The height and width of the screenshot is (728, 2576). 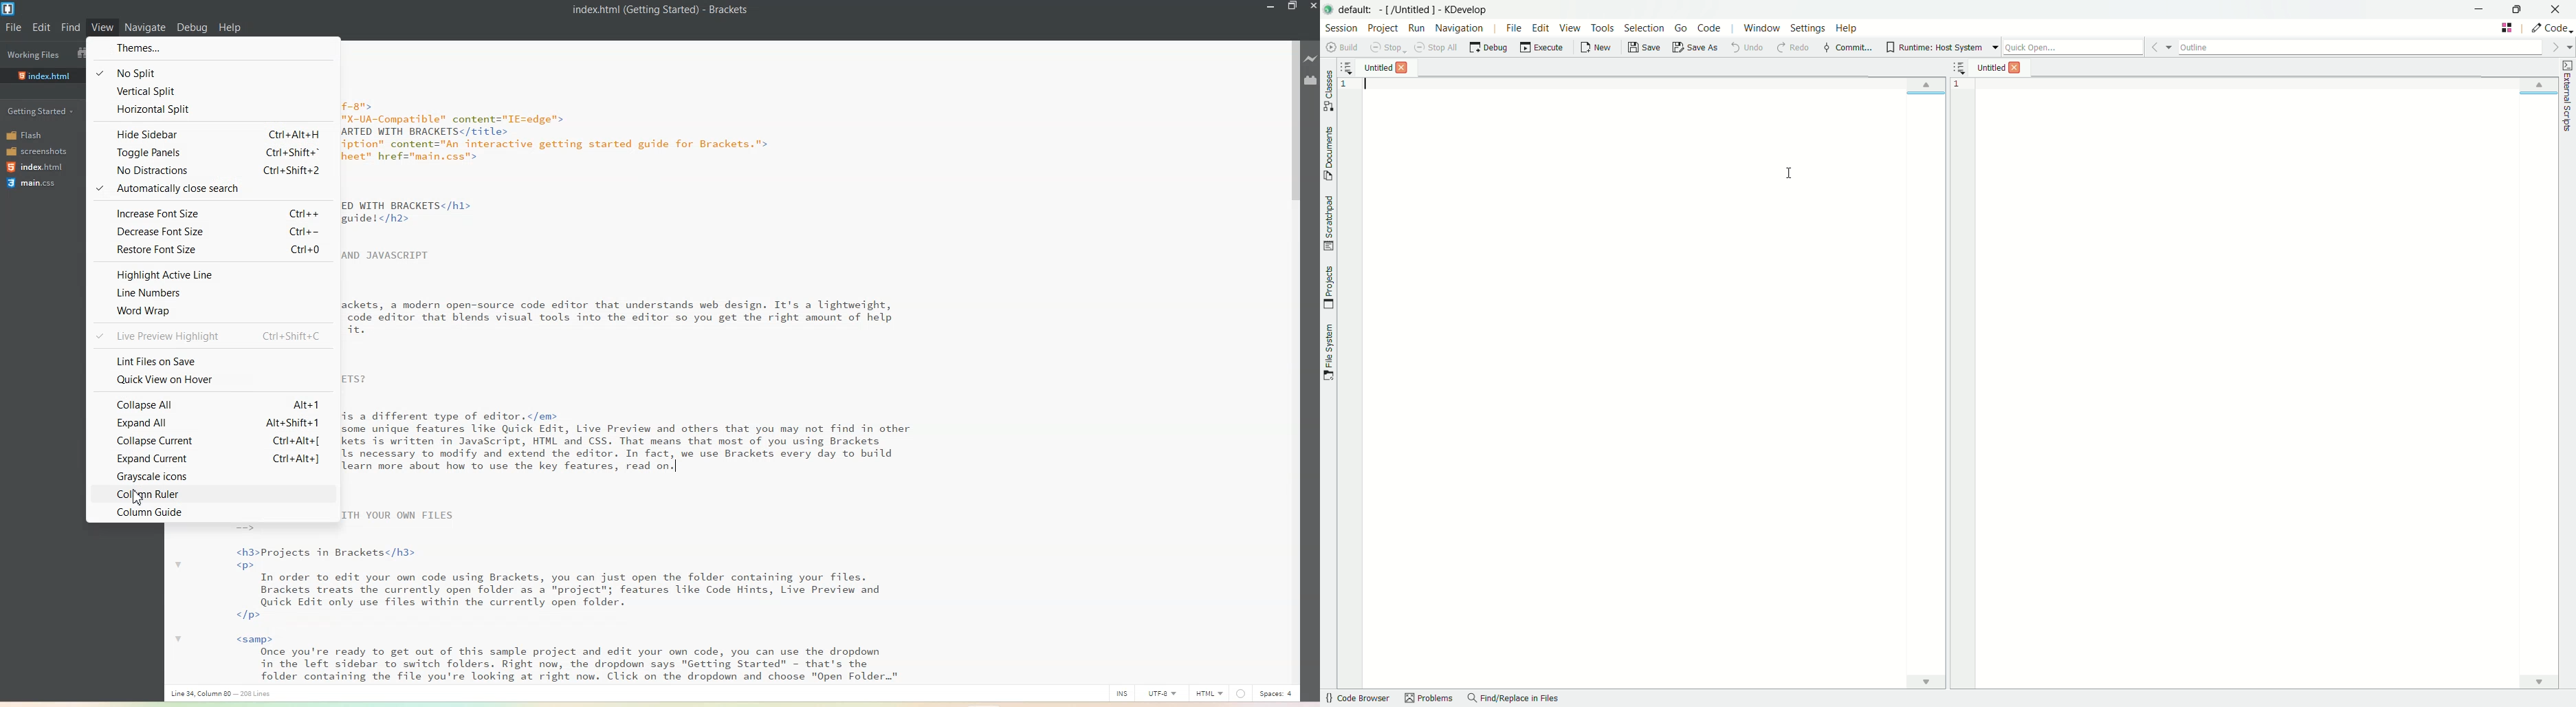 What do you see at coordinates (211, 311) in the screenshot?
I see `Word Wrap` at bounding box center [211, 311].